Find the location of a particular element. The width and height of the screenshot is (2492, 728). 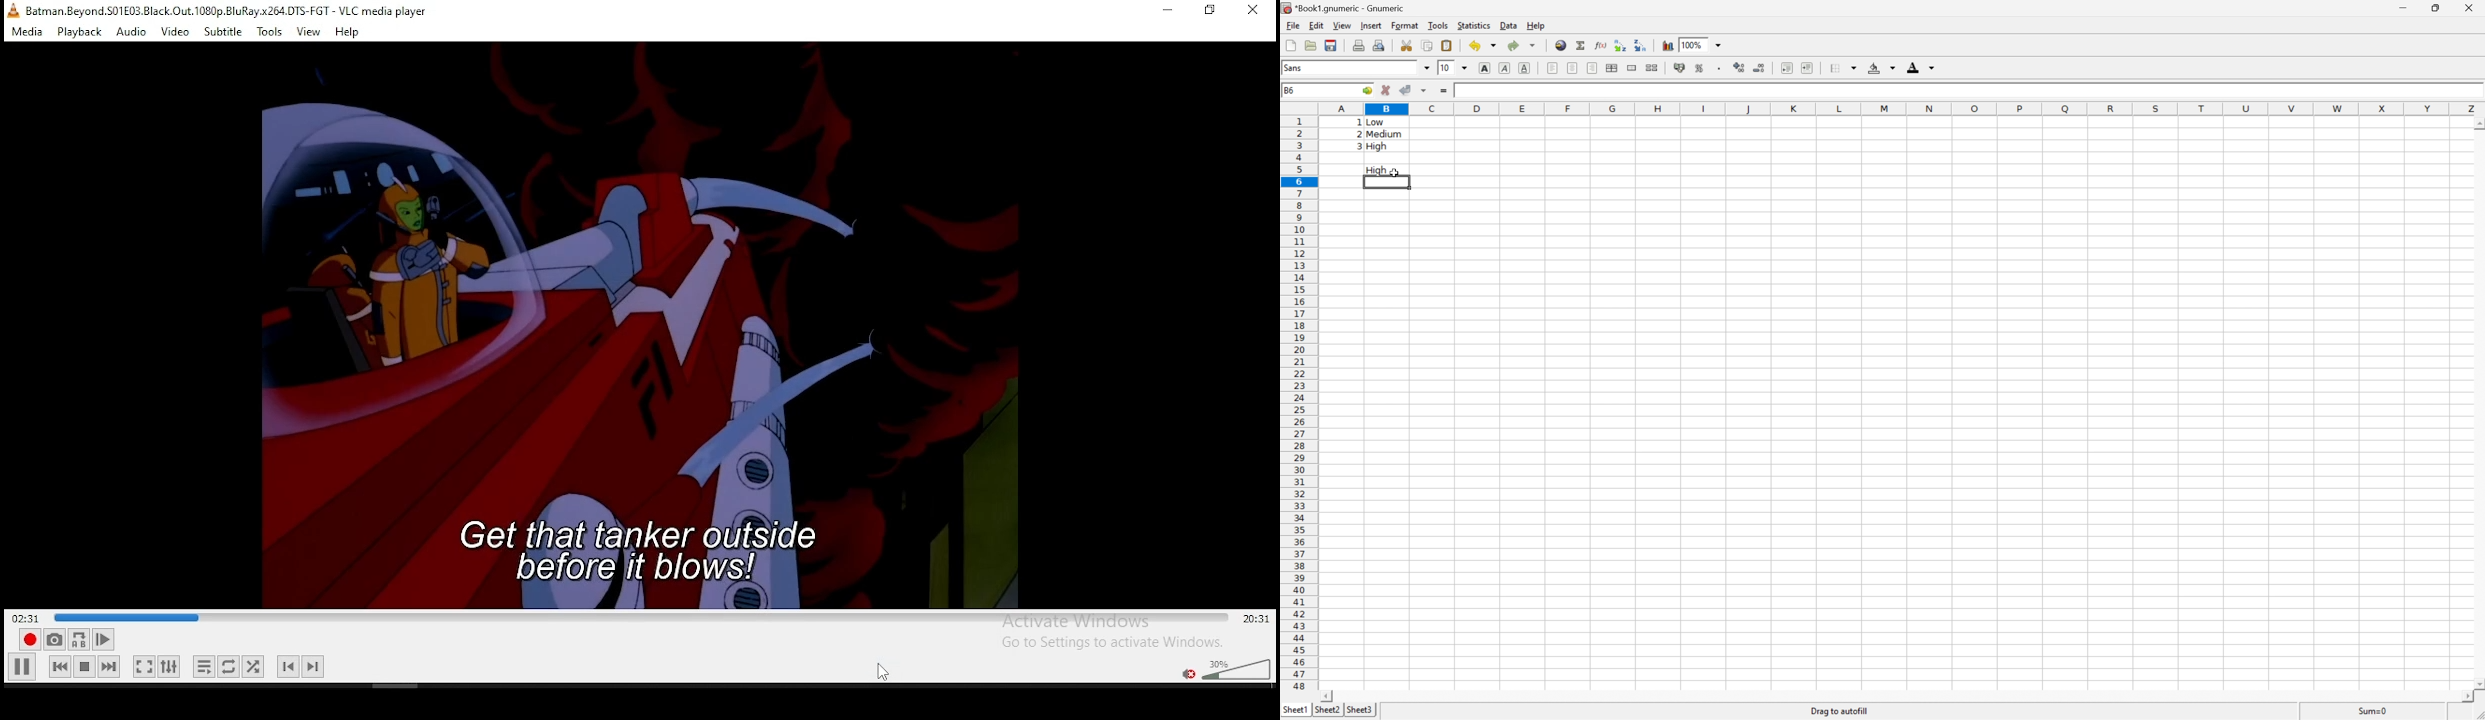

subtitle is located at coordinates (221, 32).